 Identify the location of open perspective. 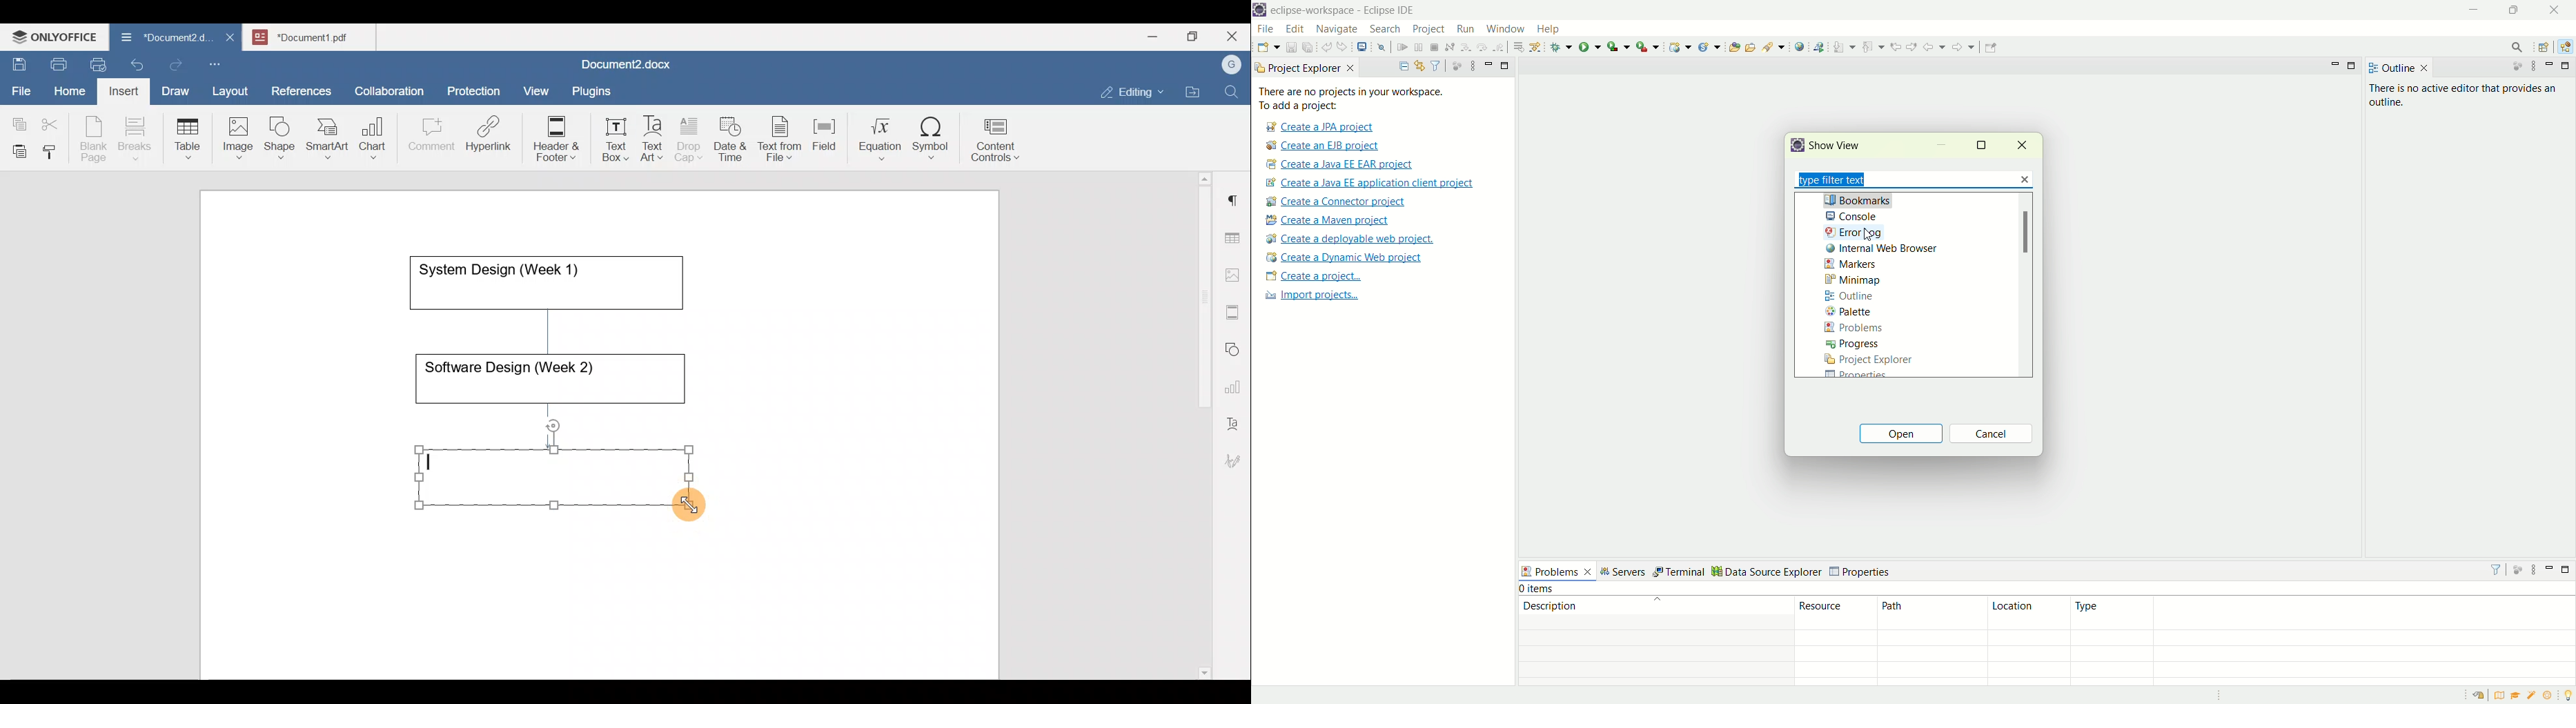
(2542, 46).